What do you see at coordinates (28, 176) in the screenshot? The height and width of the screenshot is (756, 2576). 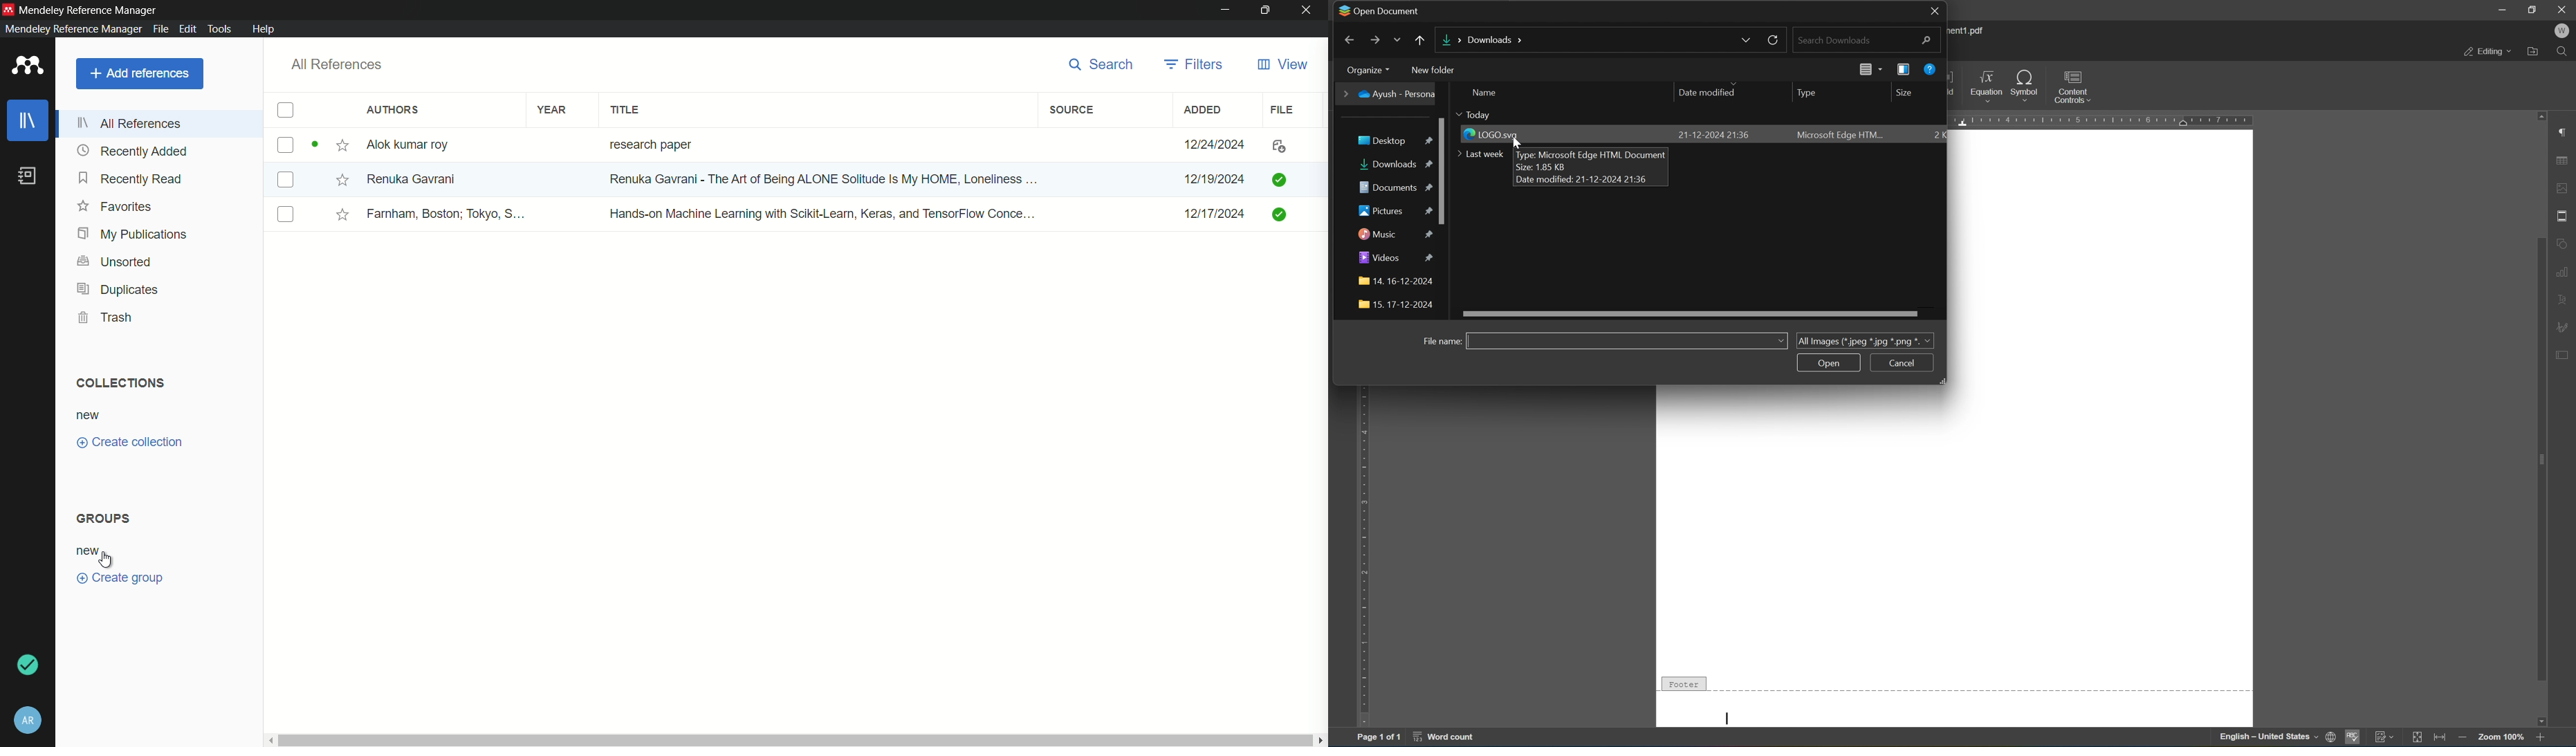 I see `book` at bounding box center [28, 176].